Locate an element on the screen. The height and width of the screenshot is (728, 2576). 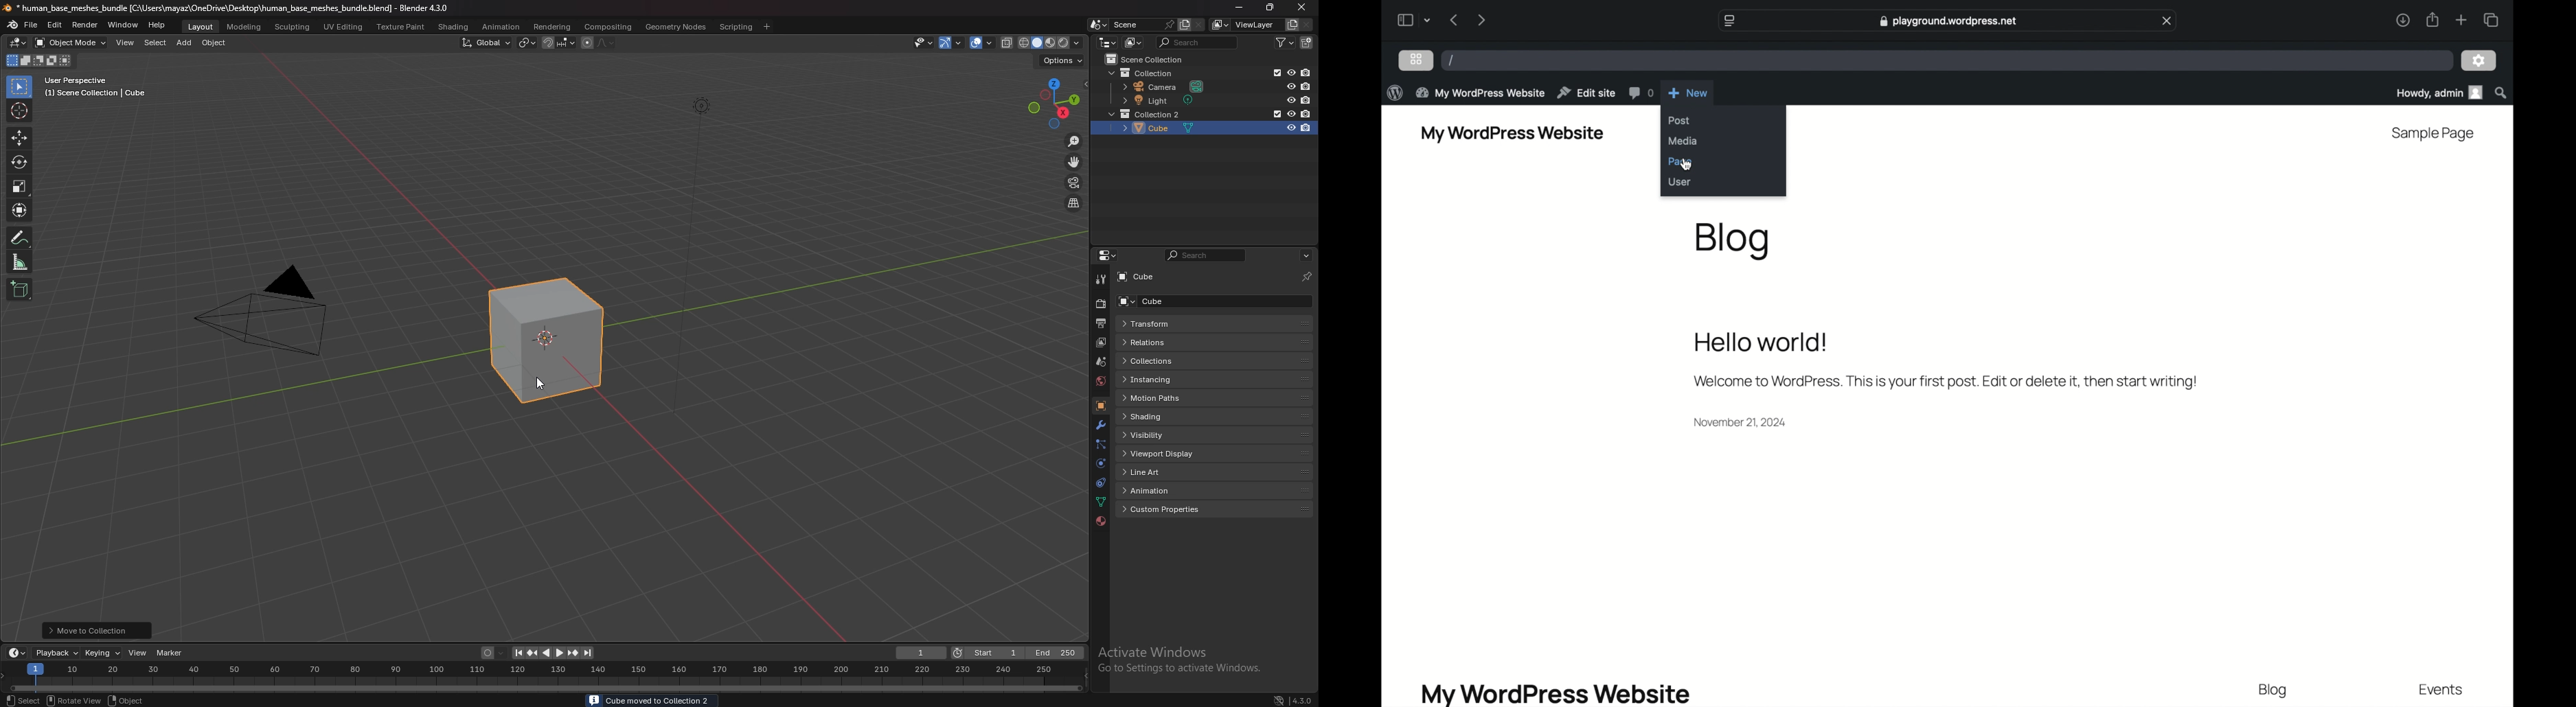
current frame is located at coordinates (920, 653).